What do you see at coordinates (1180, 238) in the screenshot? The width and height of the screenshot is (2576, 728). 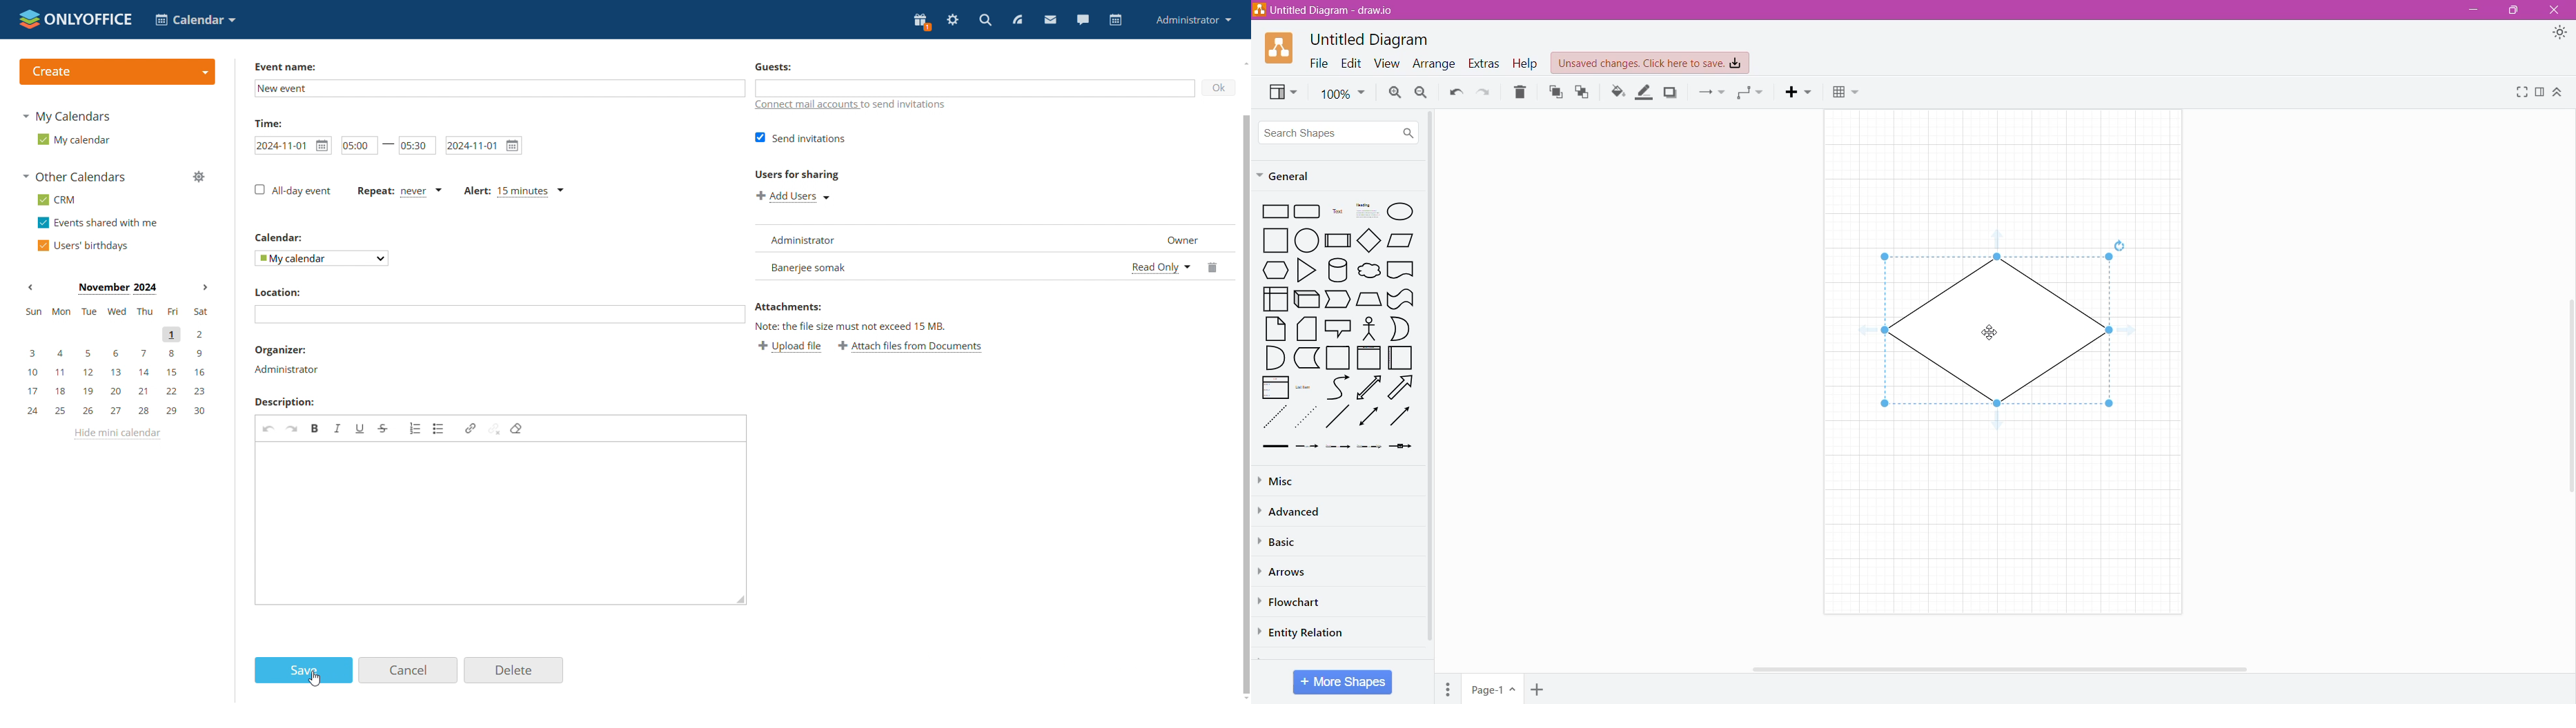 I see `Designation of the user` at bounding box center [1180, 238].